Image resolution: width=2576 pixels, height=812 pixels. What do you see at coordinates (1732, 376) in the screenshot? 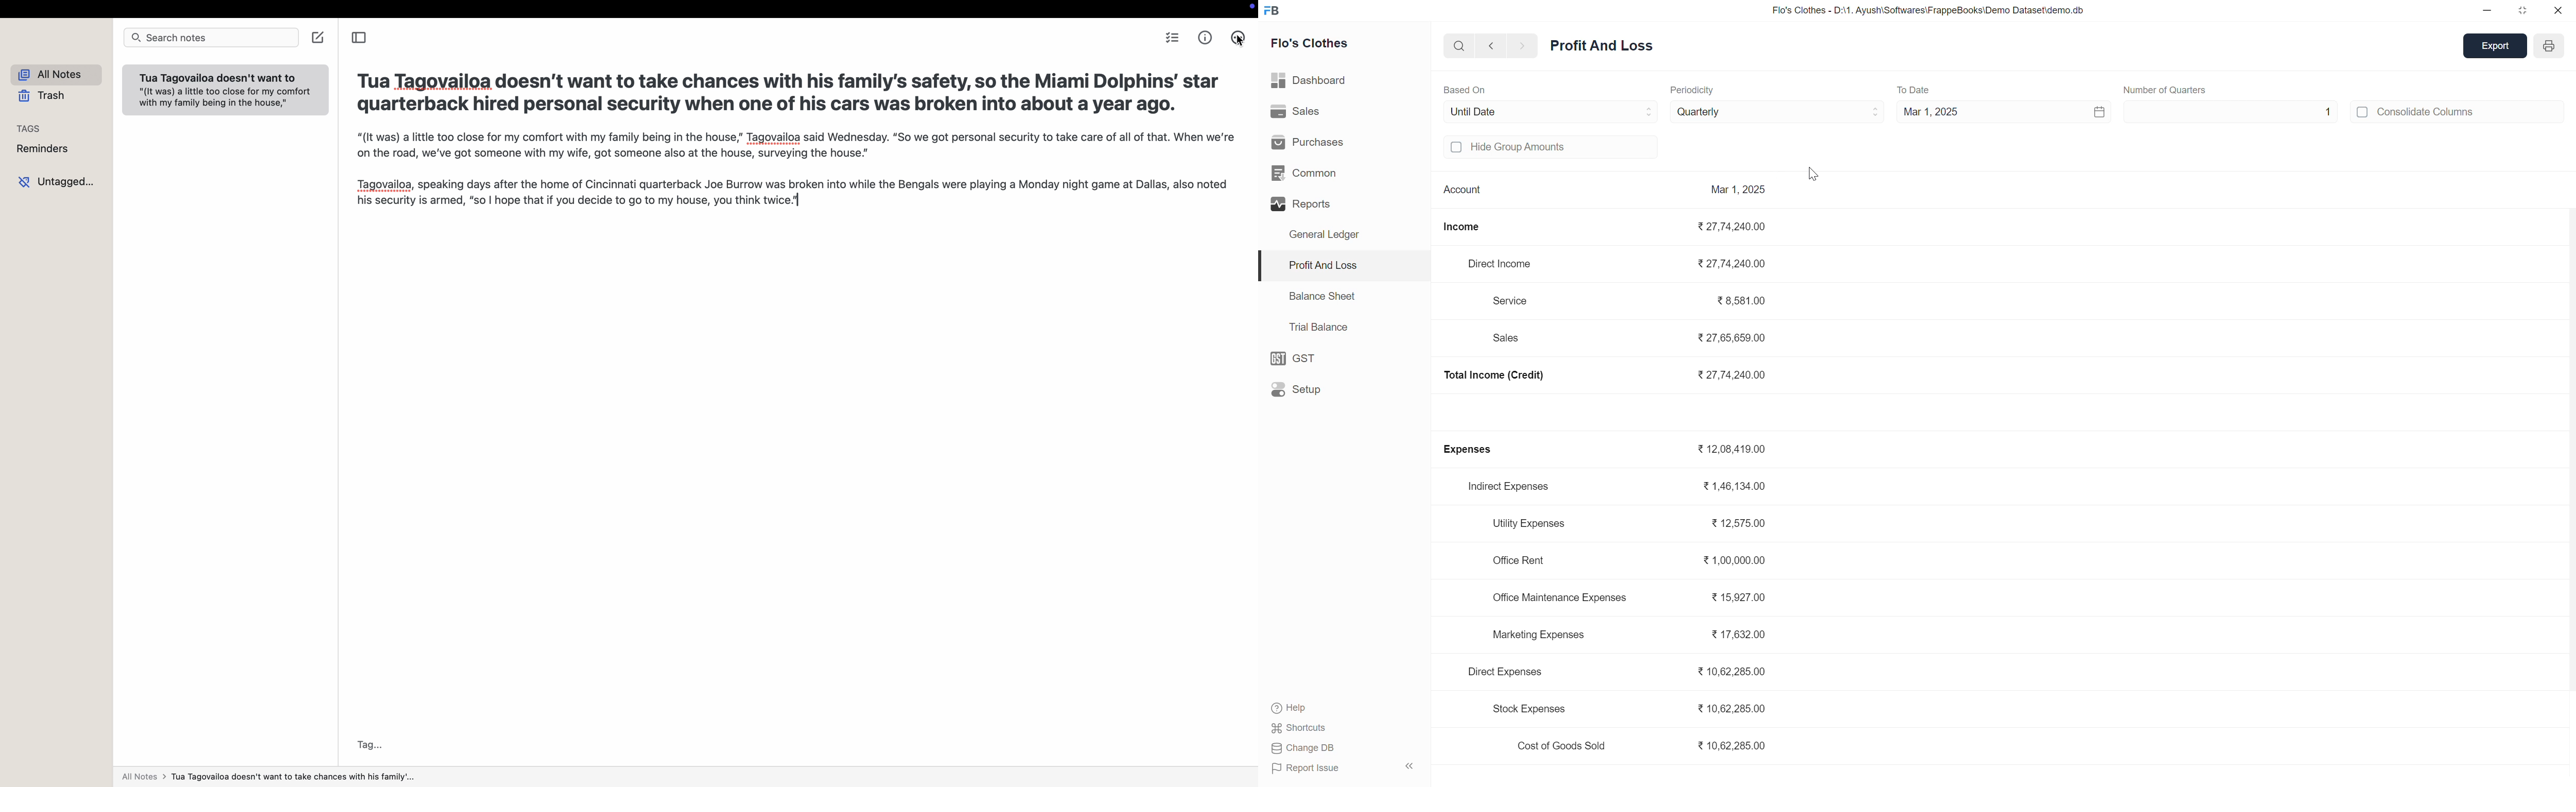
I see `₹27,74,240.00` at bounding box center [1732, 376].